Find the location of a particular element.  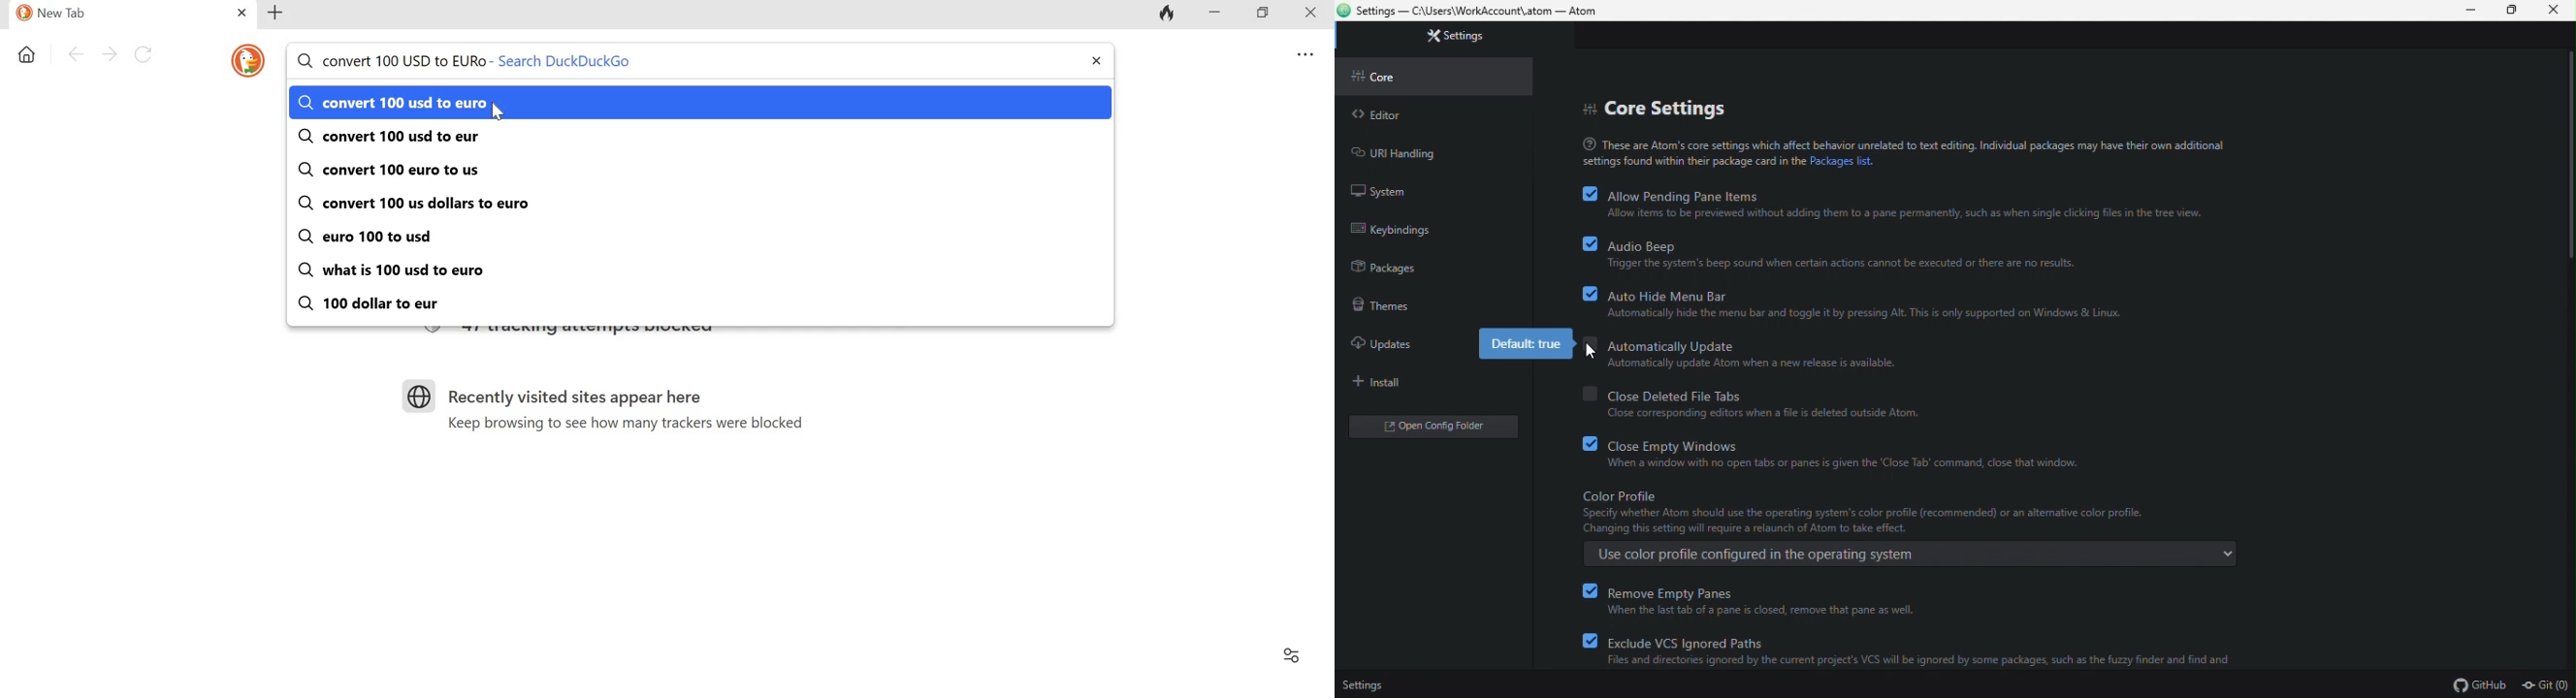

convert 100 USD to EURo - Search DuckDuckGo is located at coordinates (470, 61).